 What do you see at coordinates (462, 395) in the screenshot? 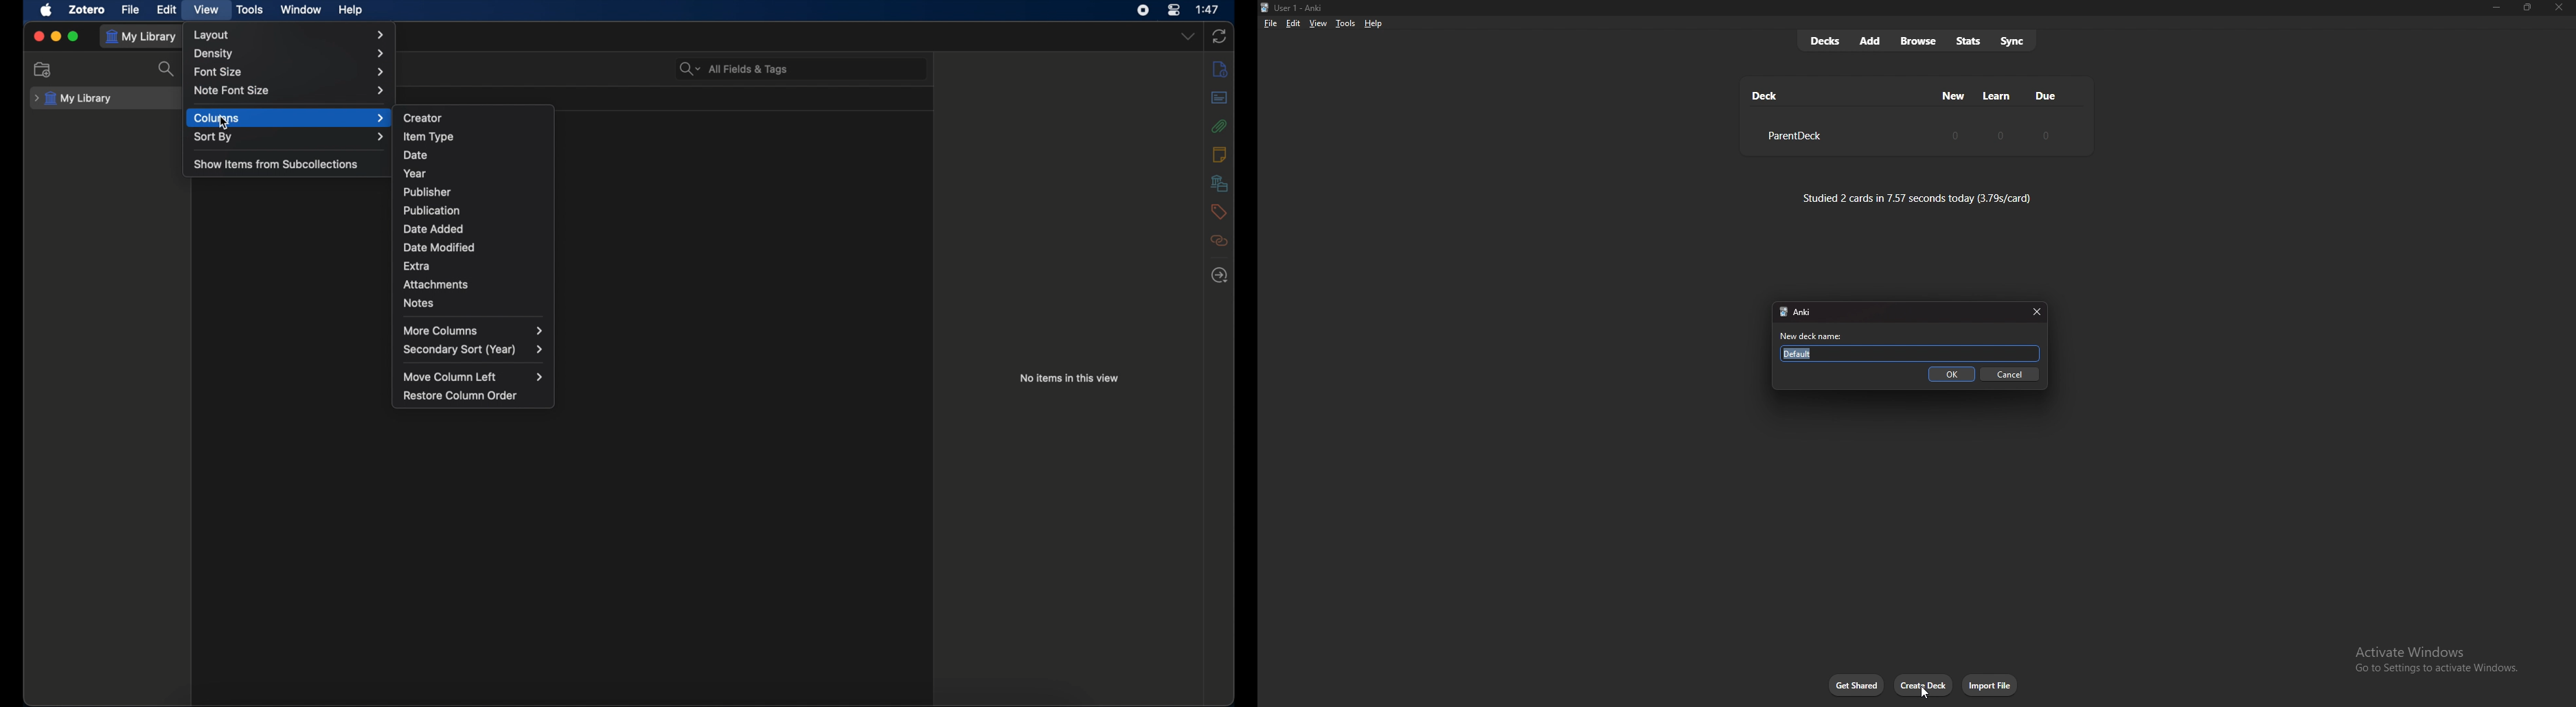
I see `restore column order` at bounding box center [462, 395].